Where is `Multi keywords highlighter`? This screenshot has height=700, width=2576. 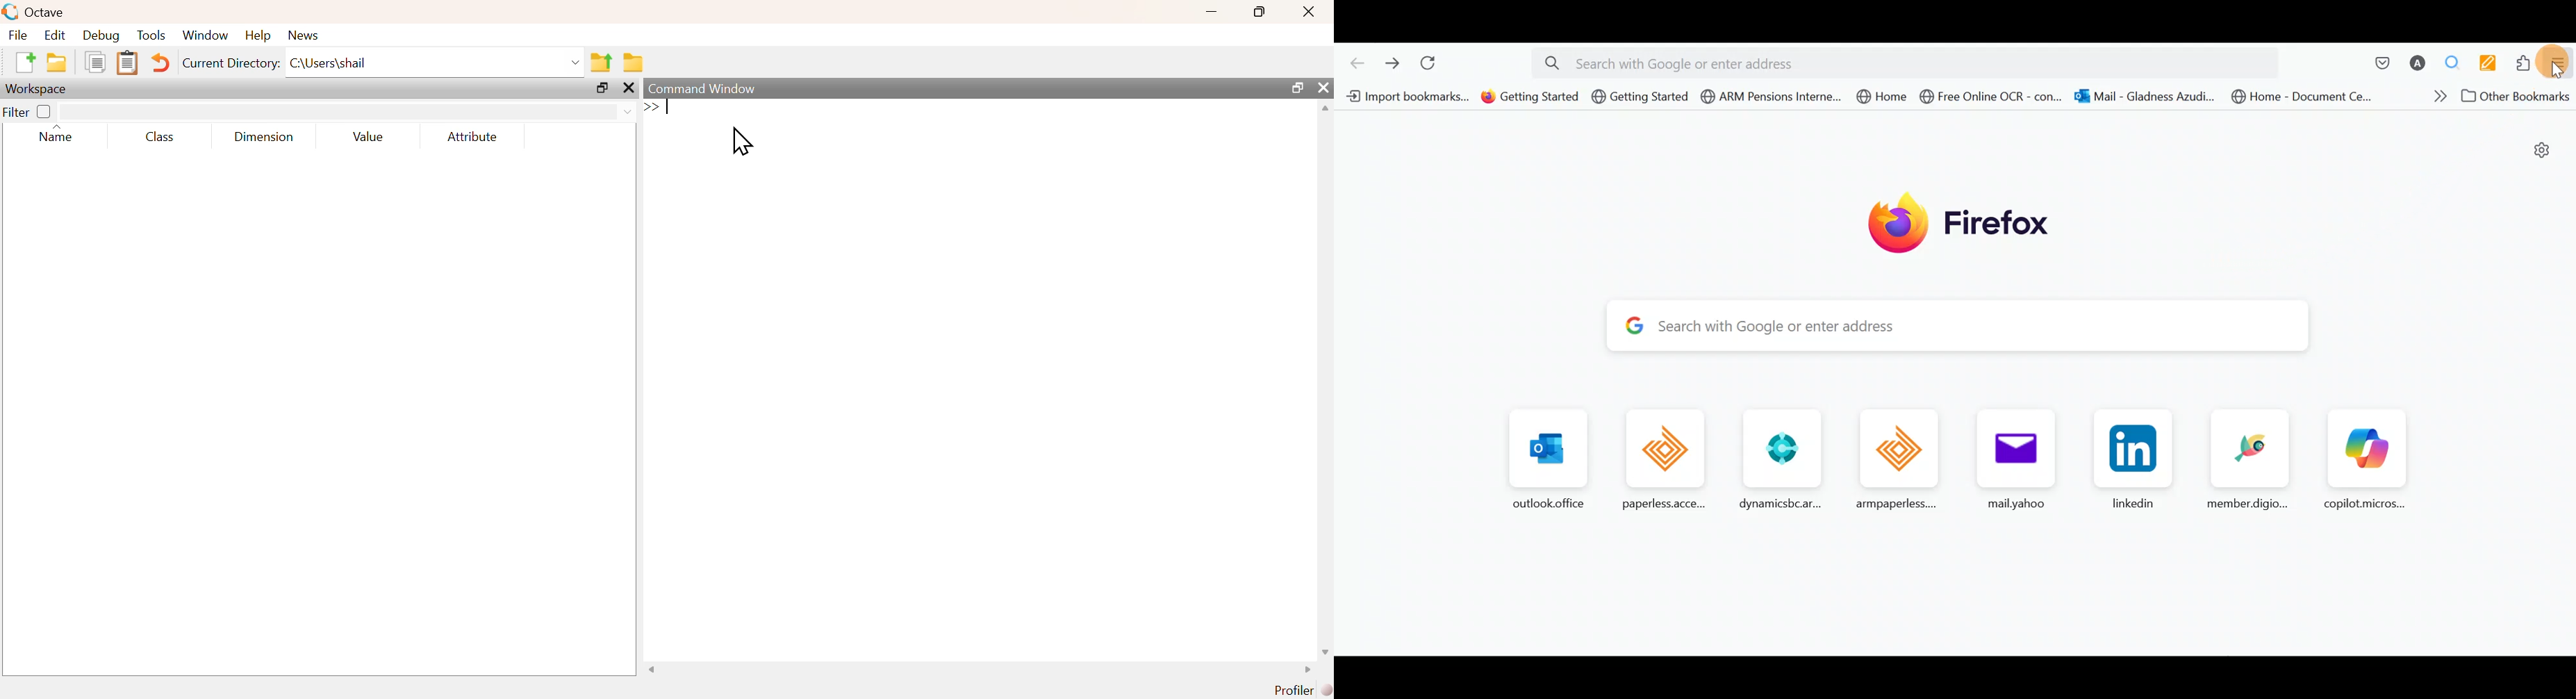 Multi keywords highlighter is located at coordinates (2484, 65).